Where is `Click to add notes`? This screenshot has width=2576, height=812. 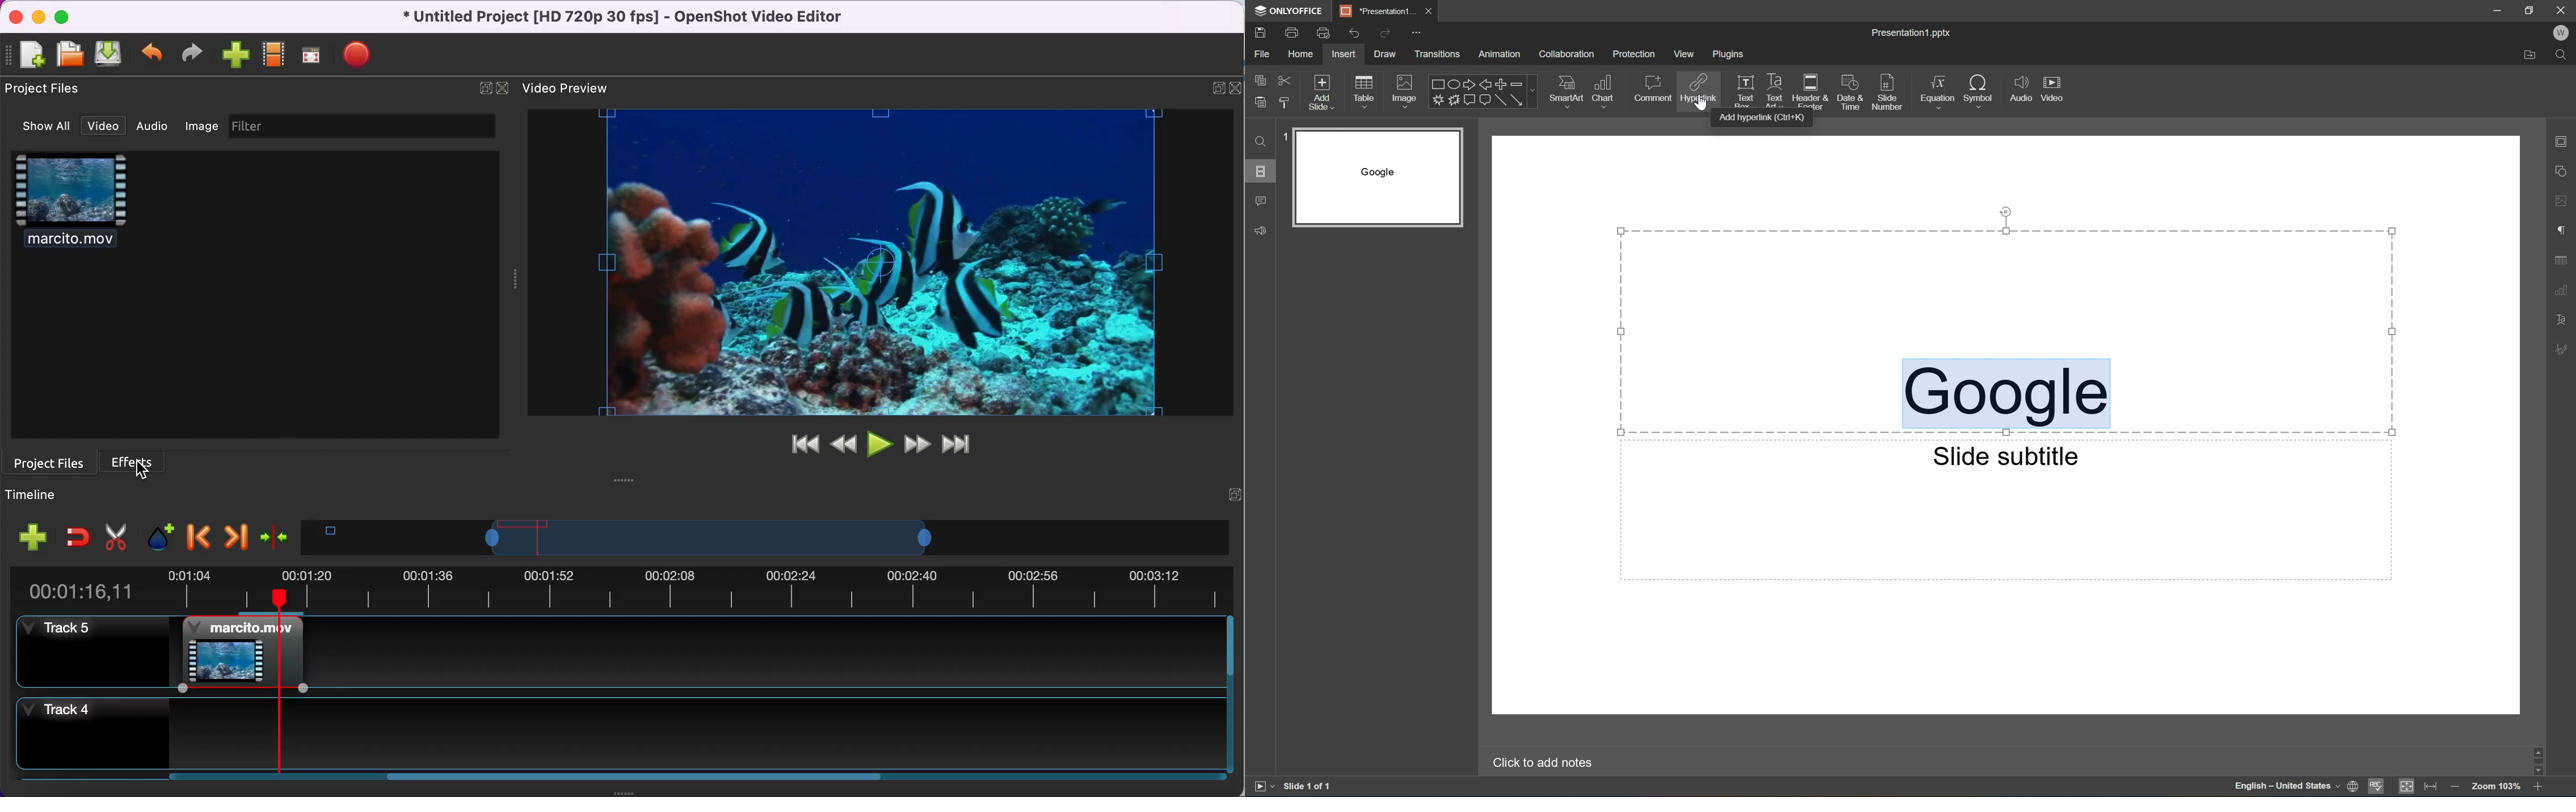 Click to add notes is located at coordinates (1539, 764).